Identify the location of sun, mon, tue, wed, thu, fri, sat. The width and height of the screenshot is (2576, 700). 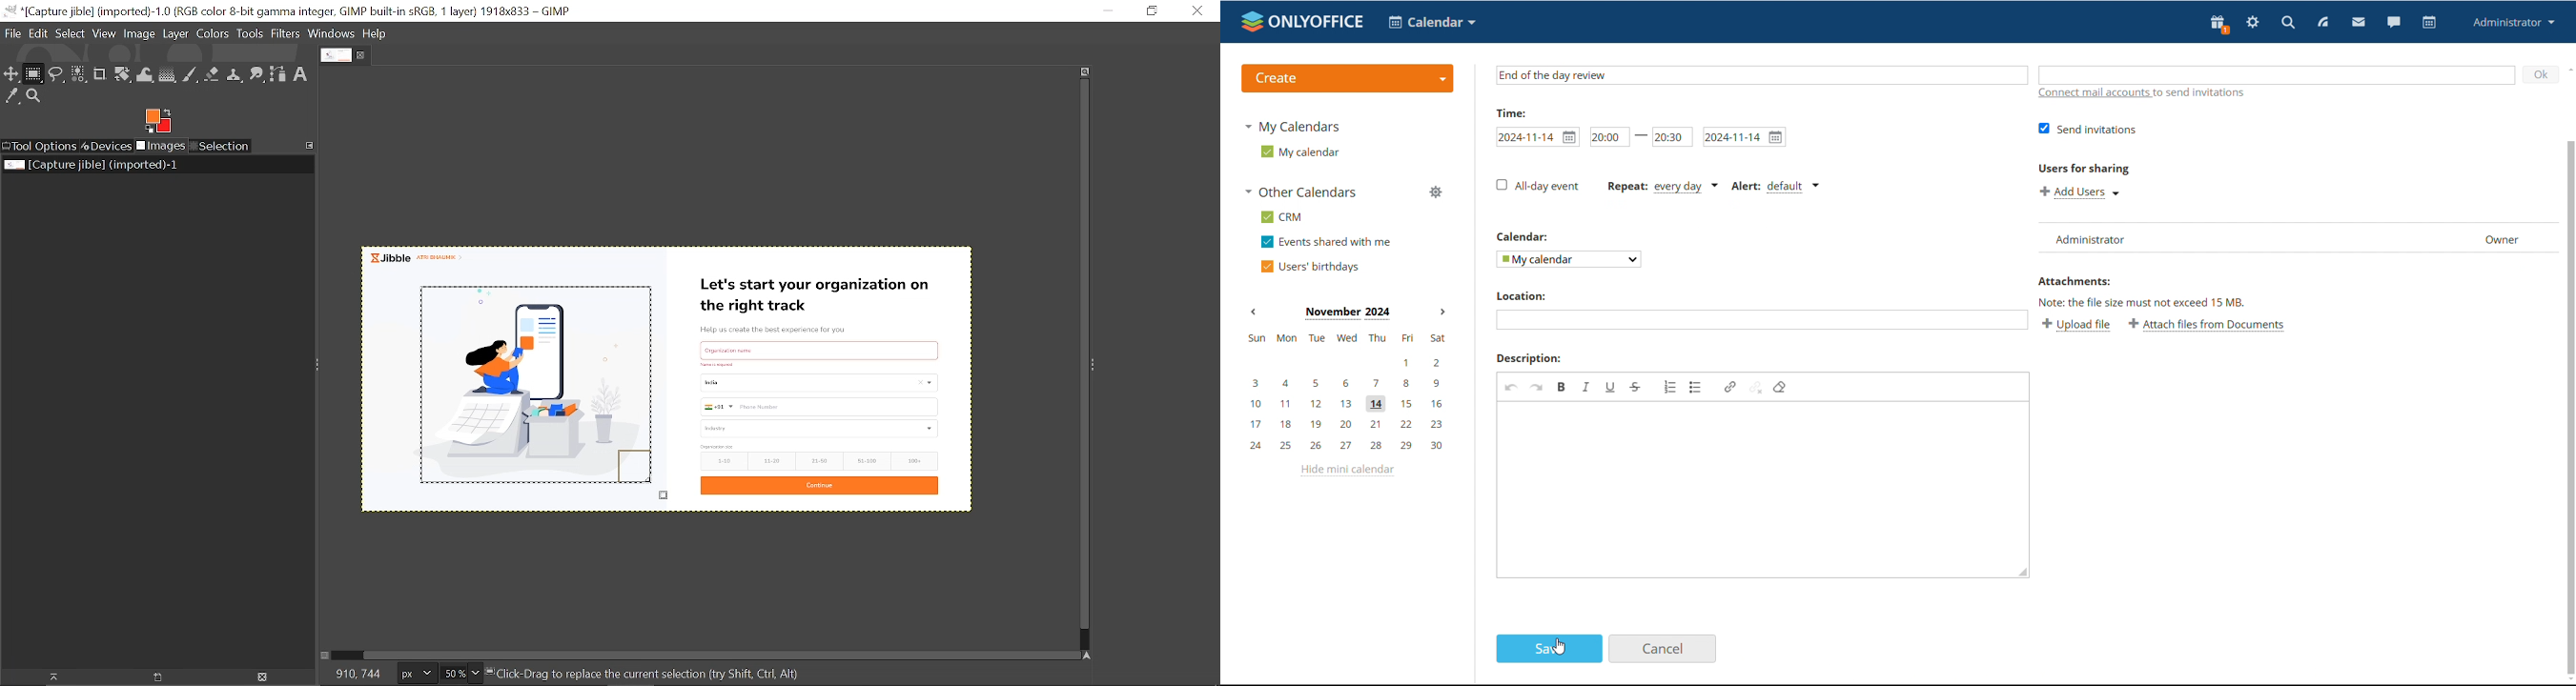
(1345, 338).